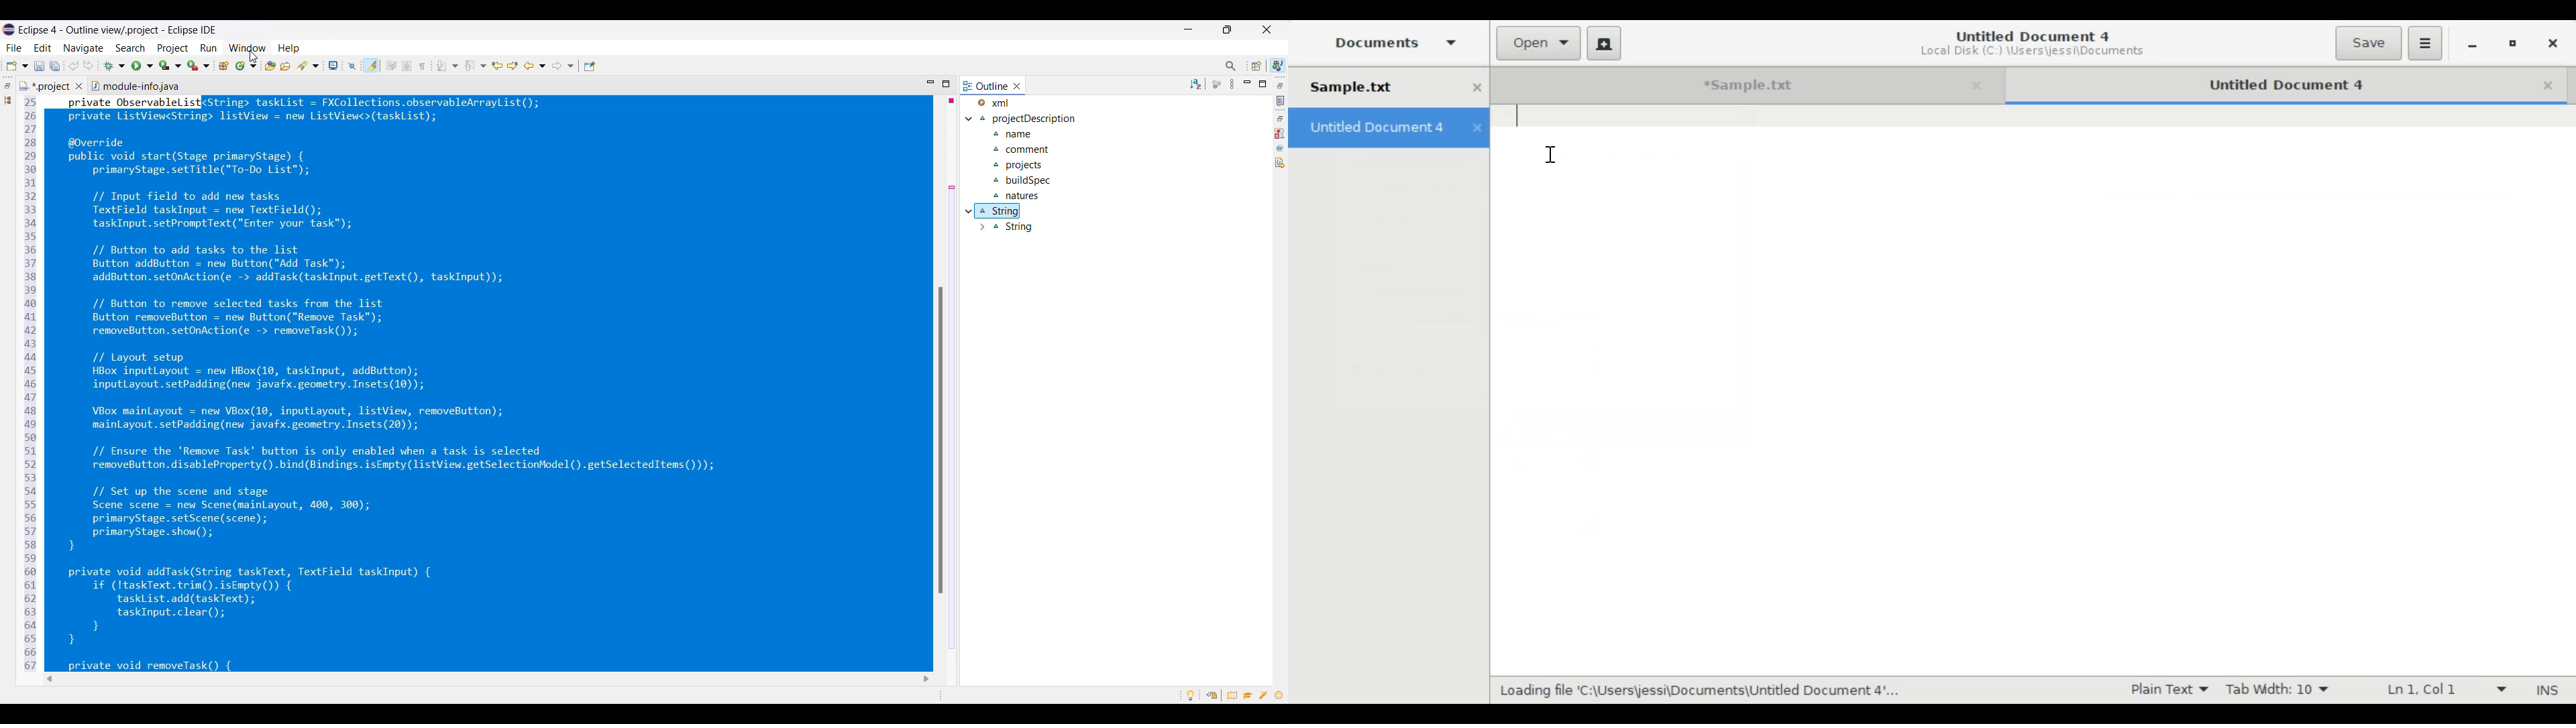  What do you see at coordinates (209, 48) in the screenshot?
I see `Run menu` at bounding box center [209, 48].